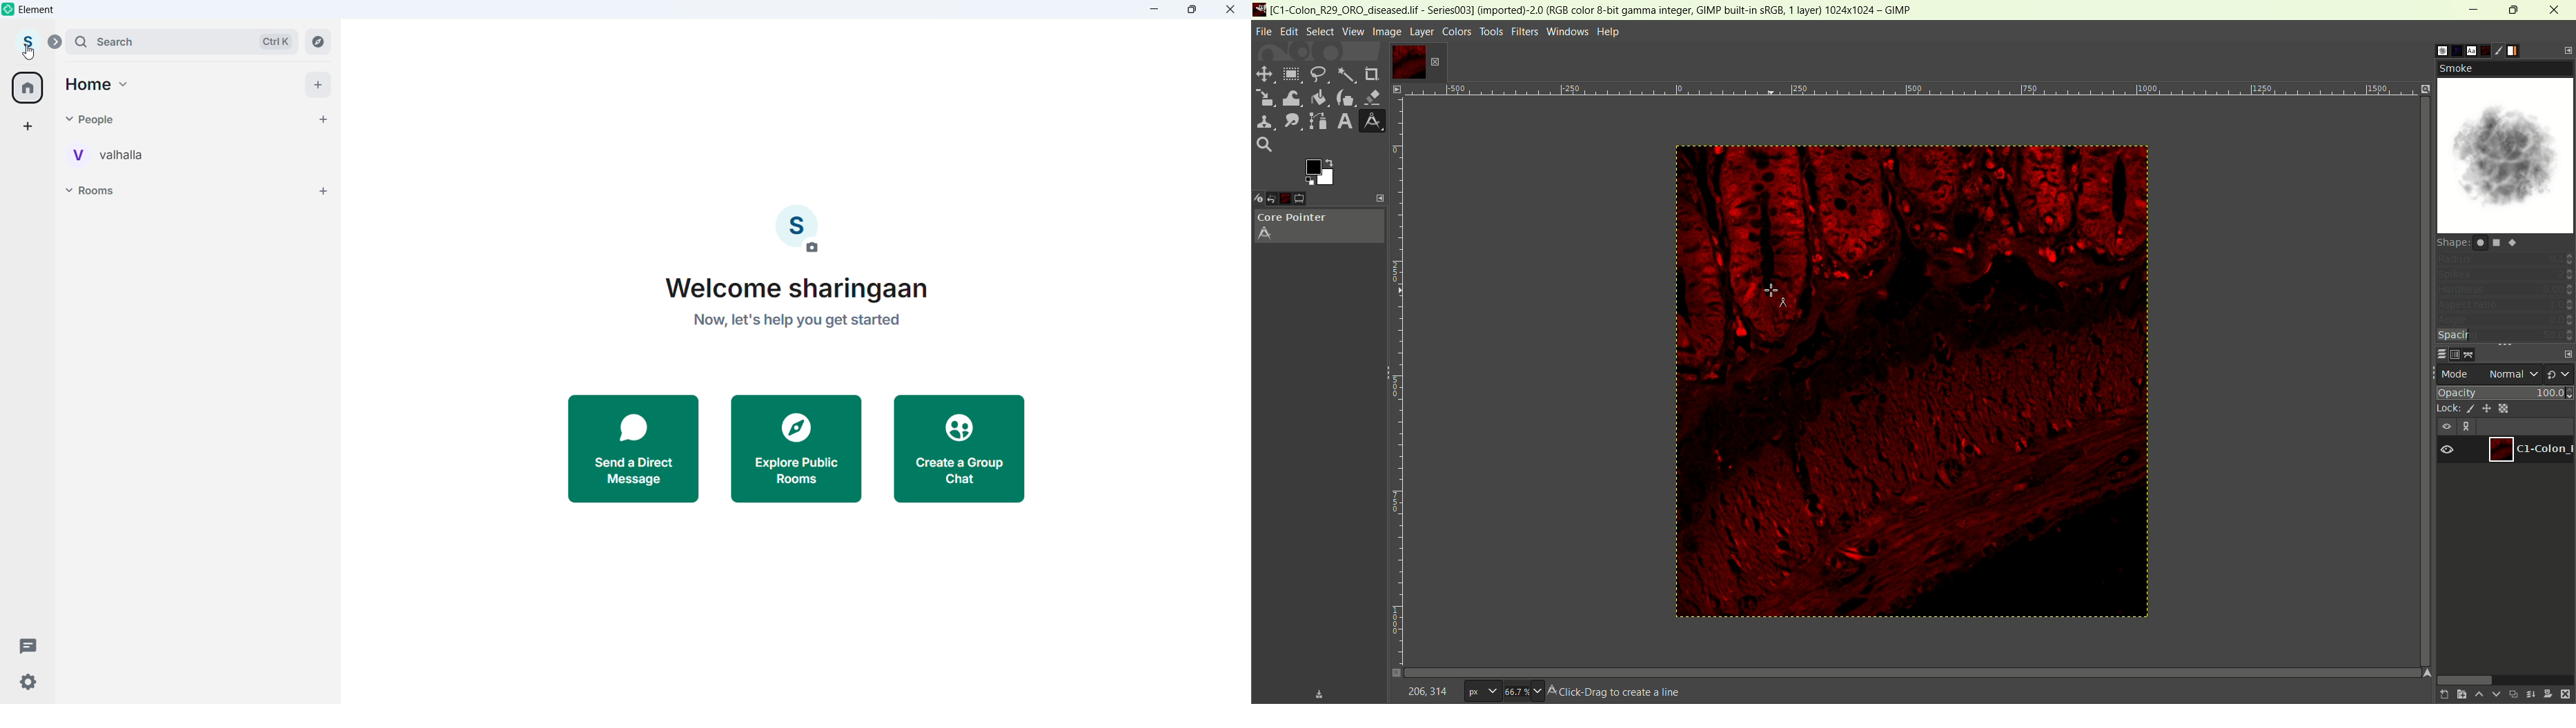  I want to click on Threads , so click(23, 643).